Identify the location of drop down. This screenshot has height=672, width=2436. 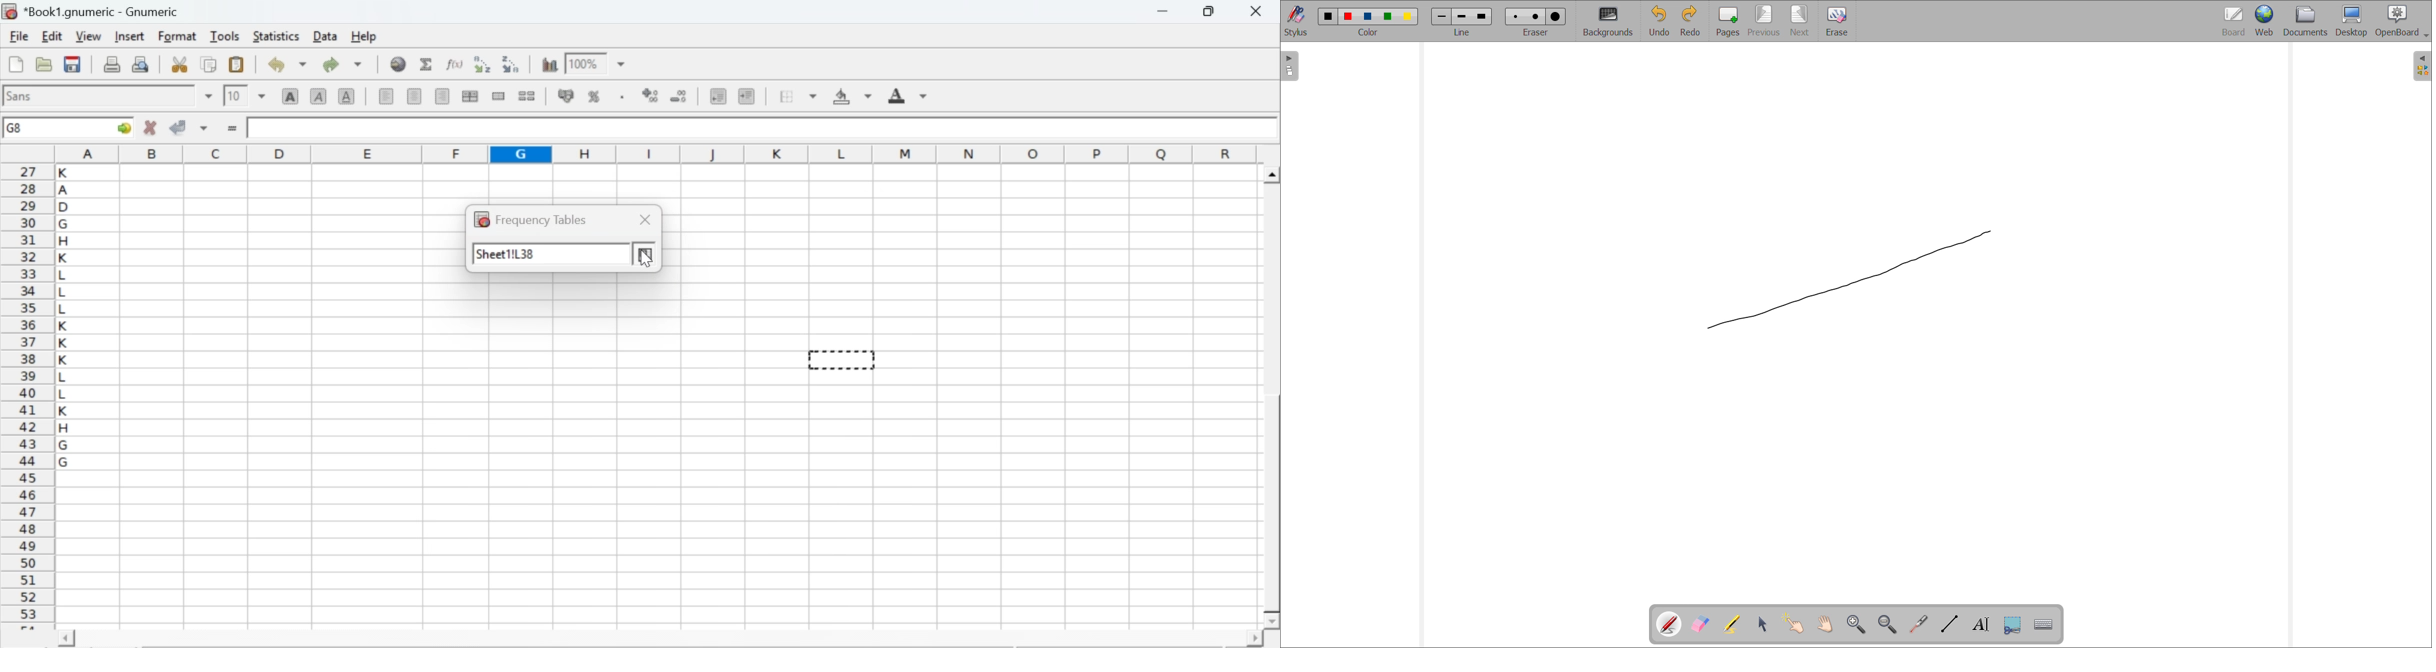
(622, 65).